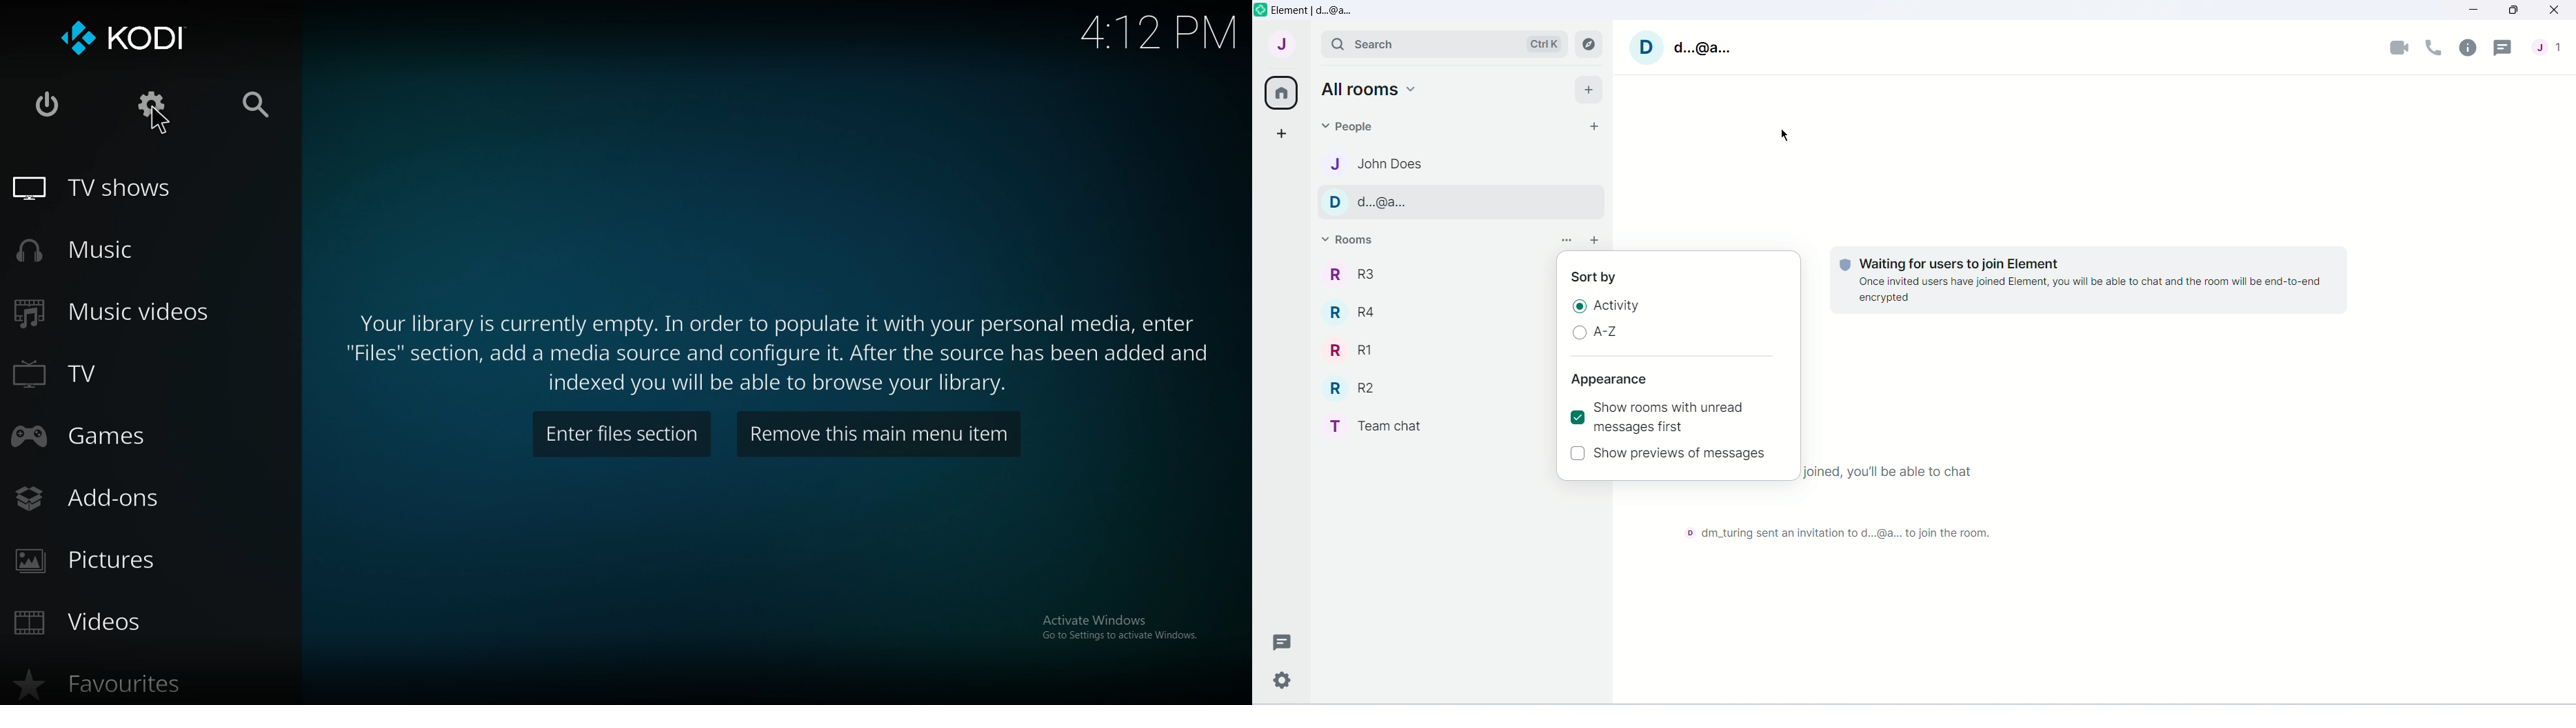 The width and height of the screenshot is (2576, 728). I want to click on User menu, so click(1281, 43).